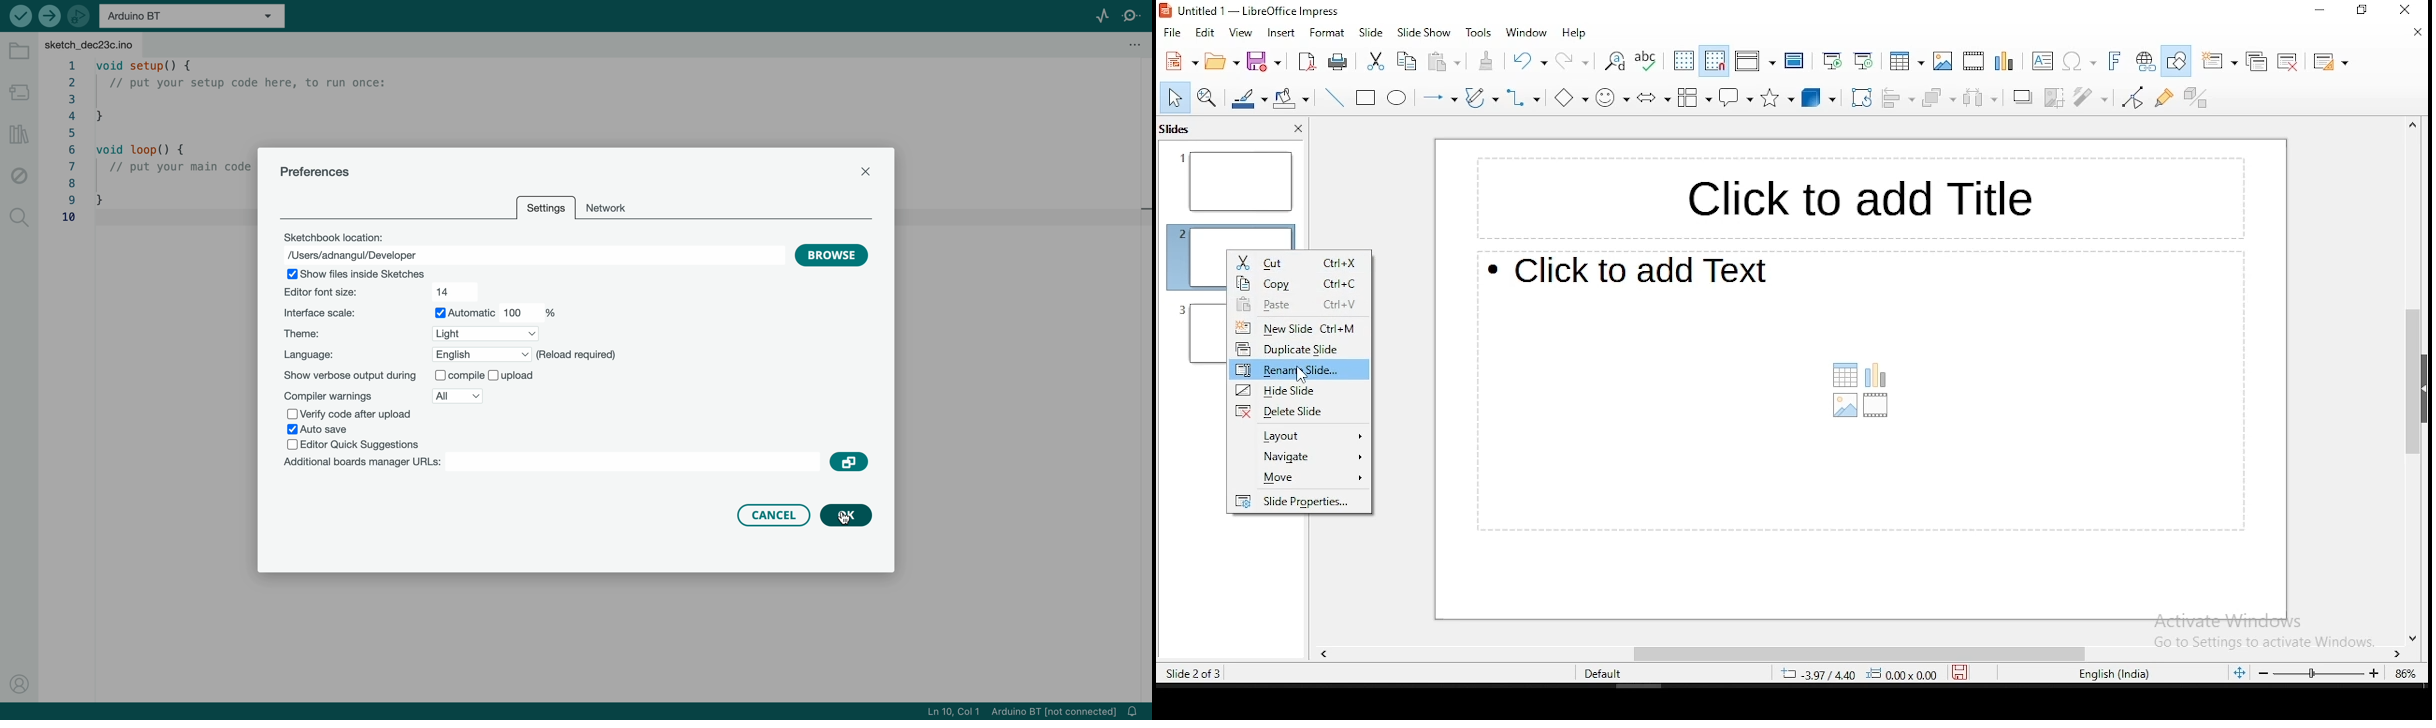 This screenshot has width=2436, height=728. What do you see at coordinates (2003, 61) in the screenshot?
I see `insert chart` at bounding box center [2003, 61].